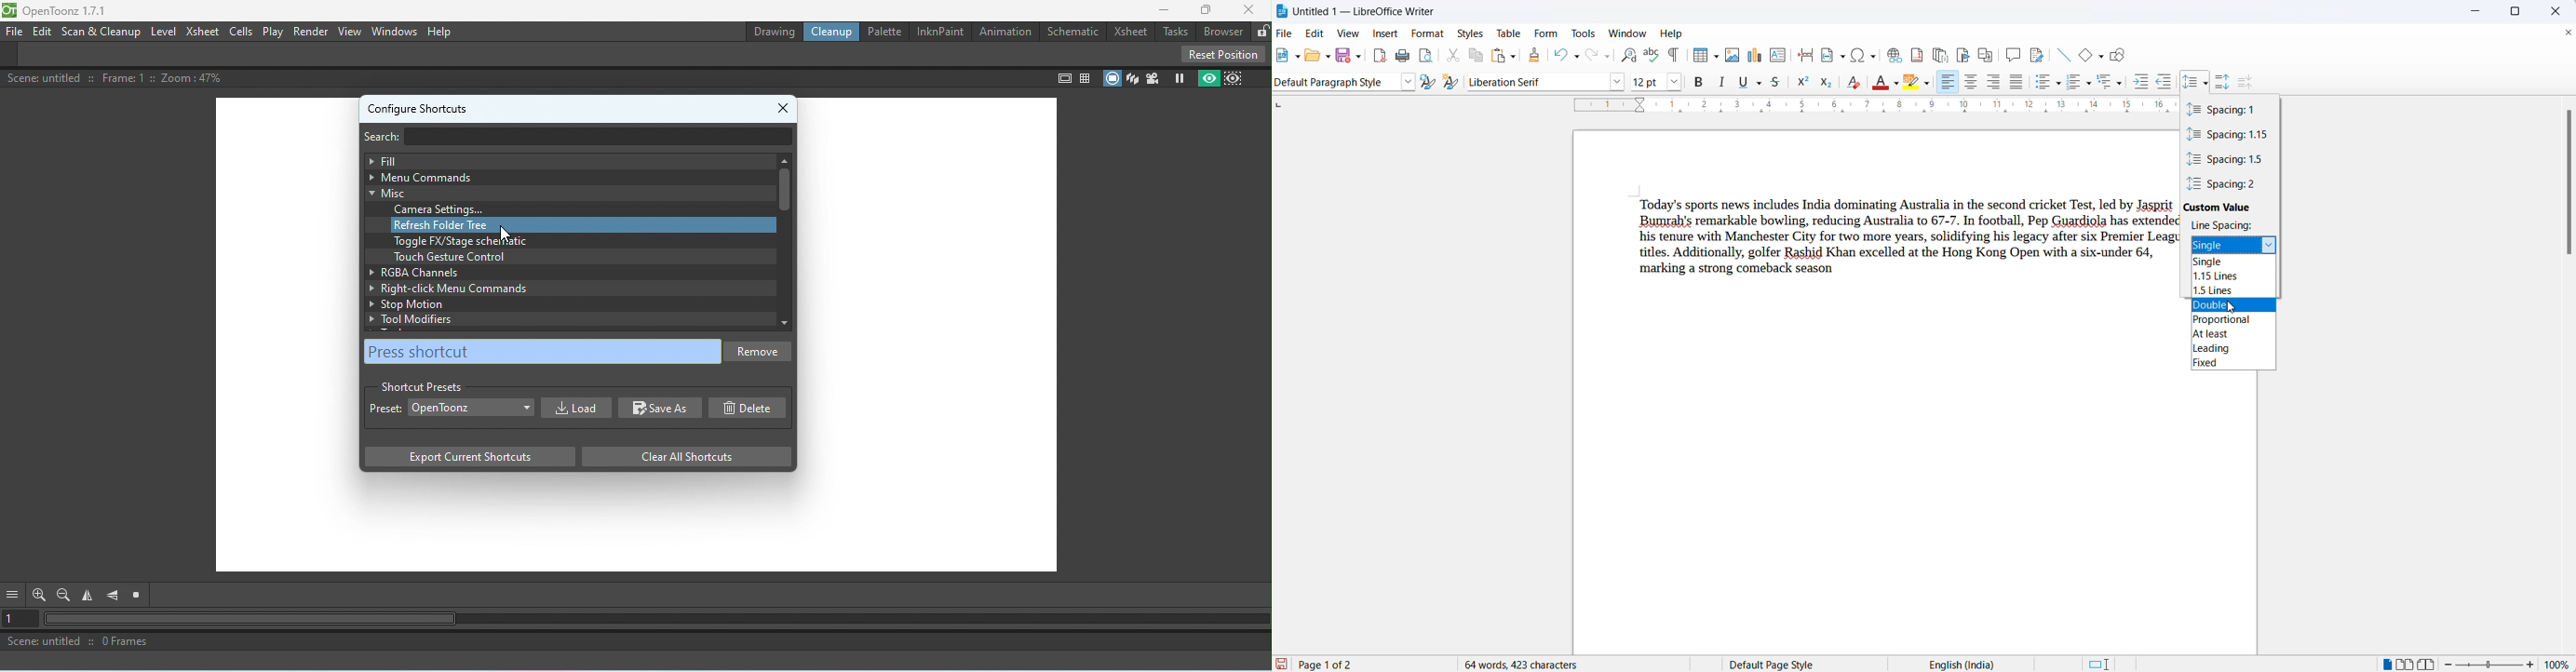 The height and width of the screenshot is (672, 2576). I want to click on help, so click(1677, 34).